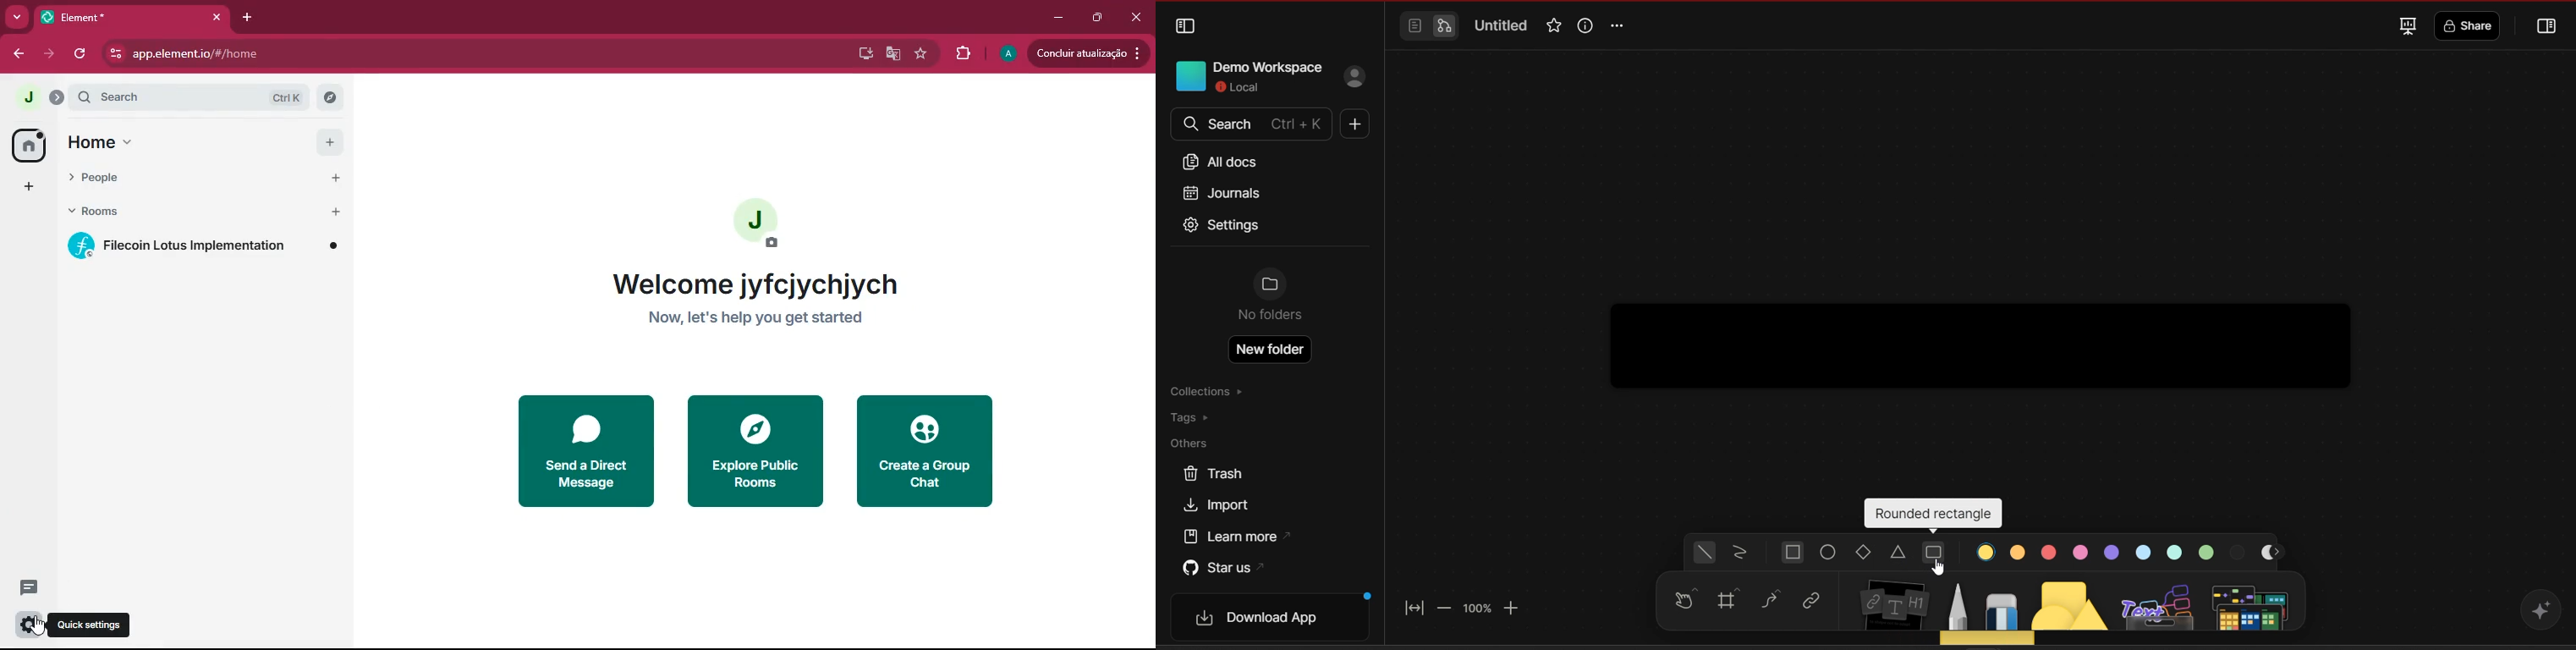  What do you see at coordinates (1222, 566) in the screenshot?
I see `star us` at bounding box center [1222, 566].